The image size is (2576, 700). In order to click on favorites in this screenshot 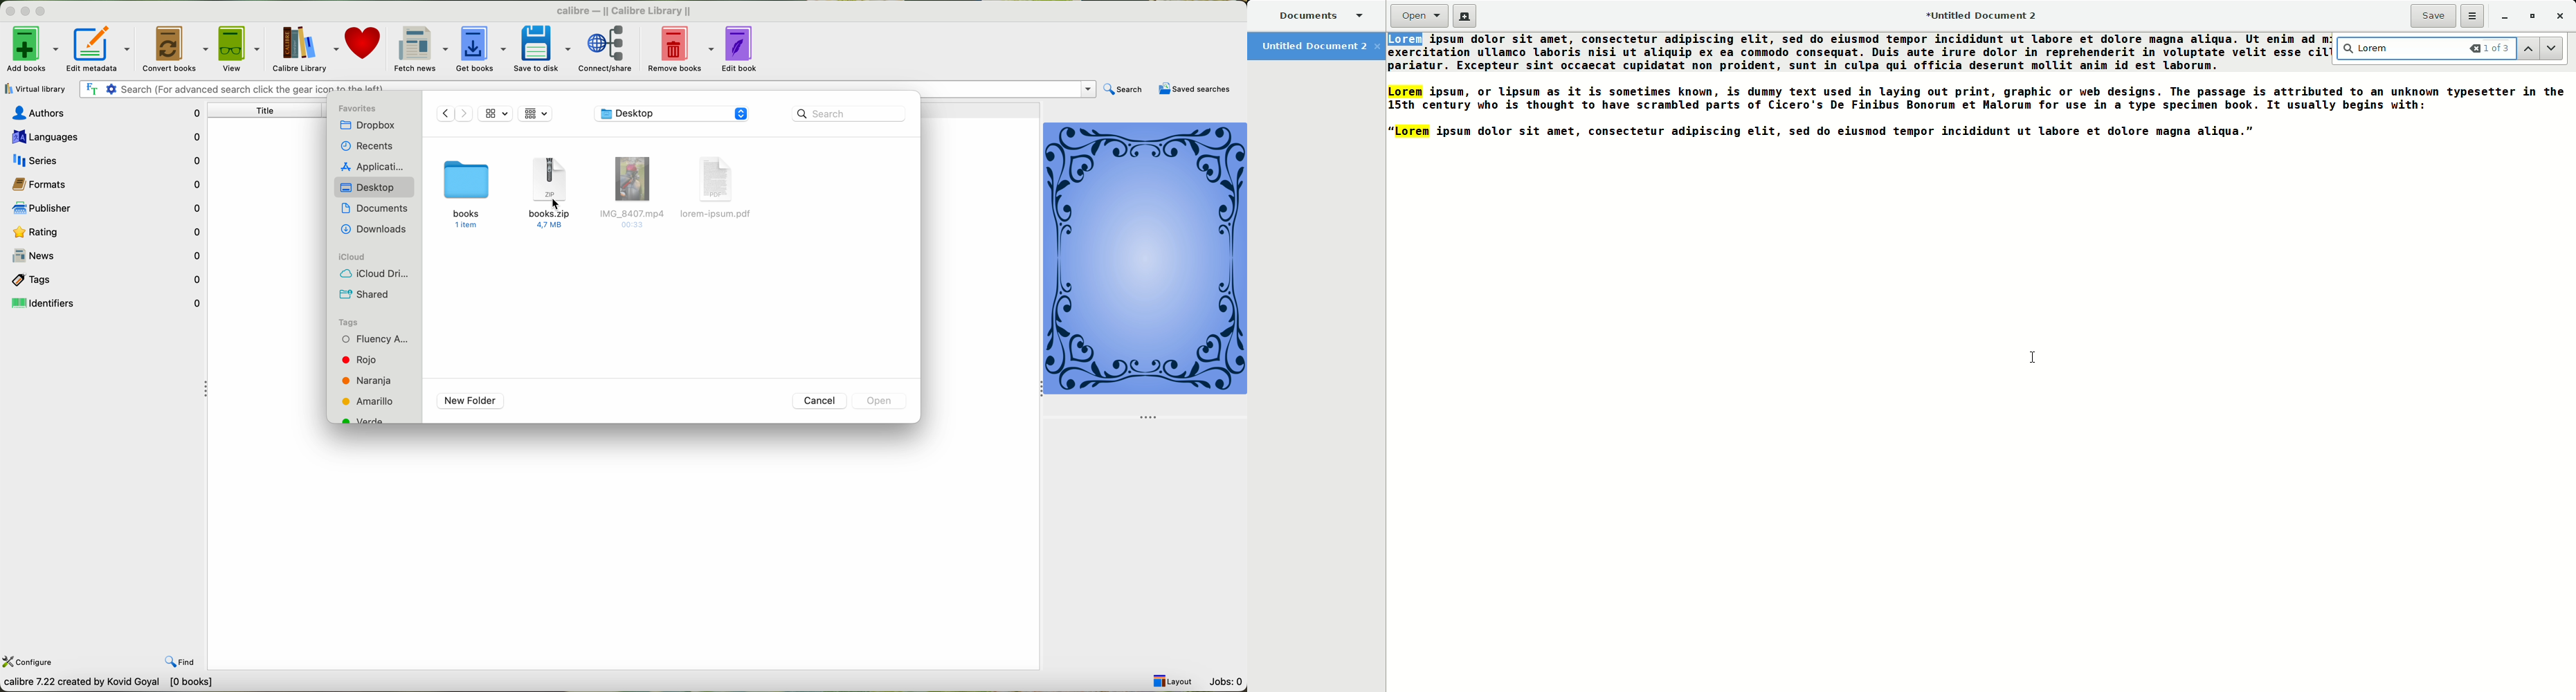, I will do `click(361, 108)`.